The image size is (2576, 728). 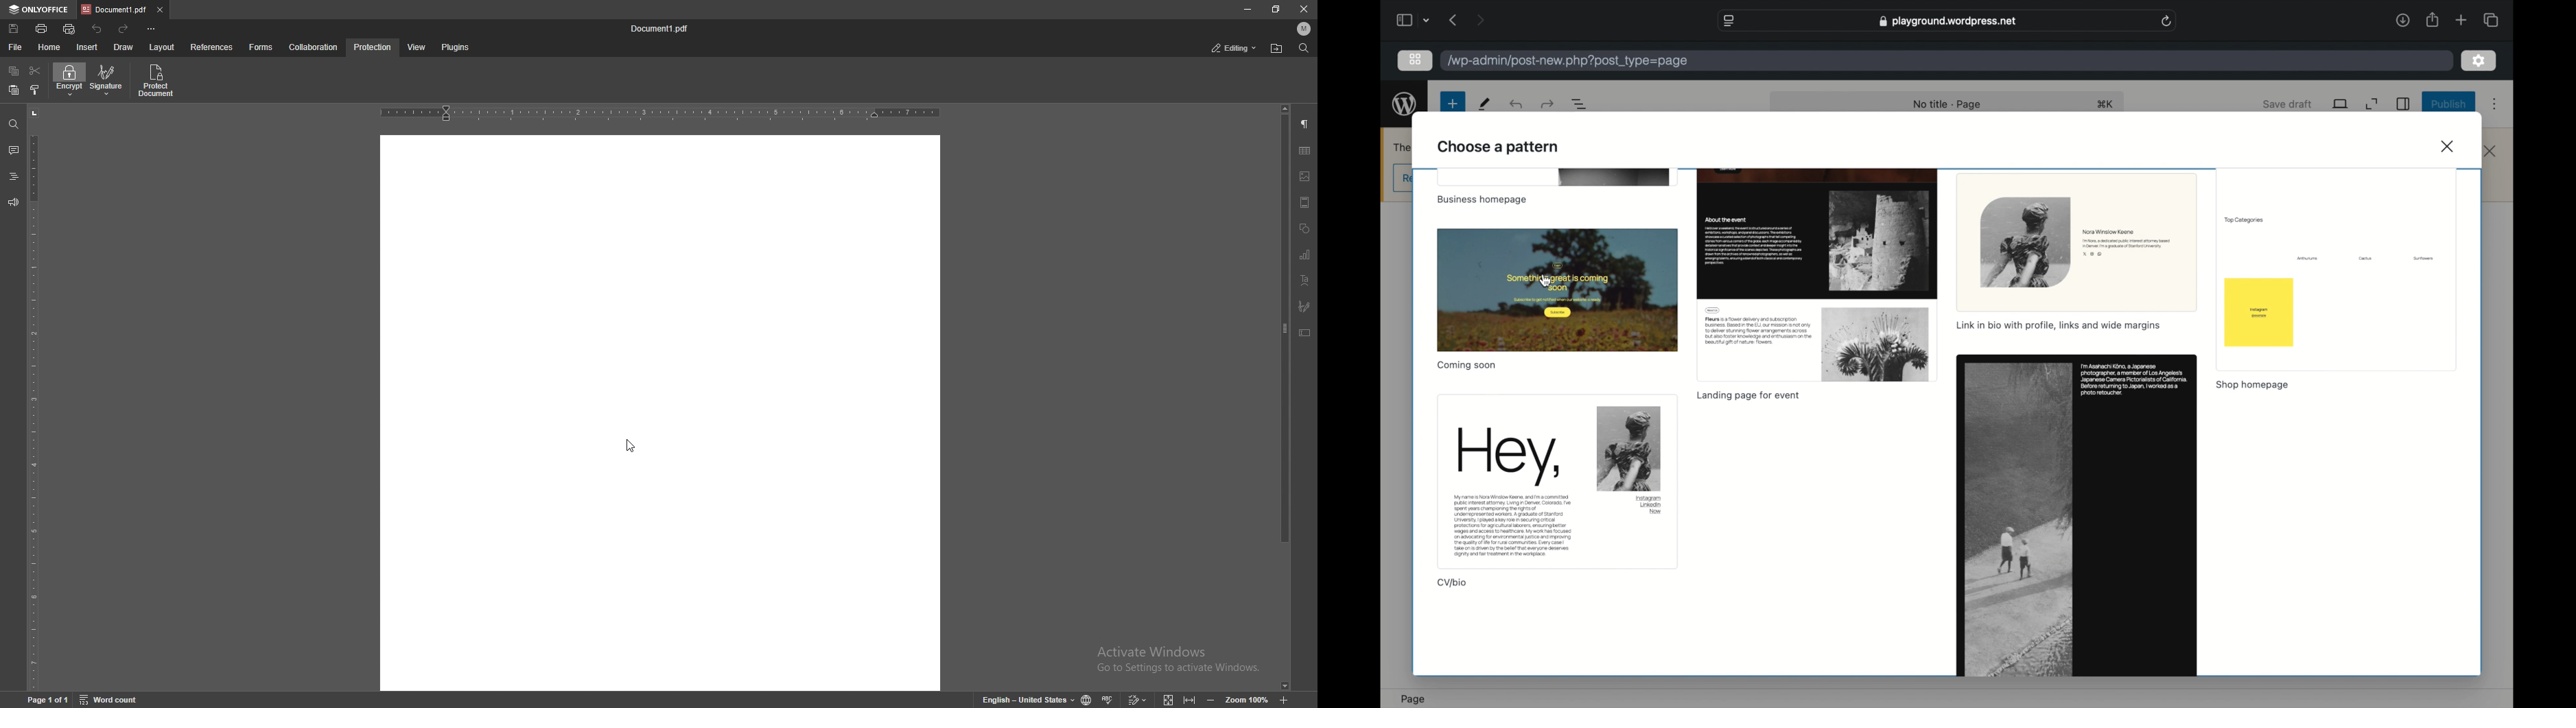 I want to click on preview, so click(x=1558, y=289).